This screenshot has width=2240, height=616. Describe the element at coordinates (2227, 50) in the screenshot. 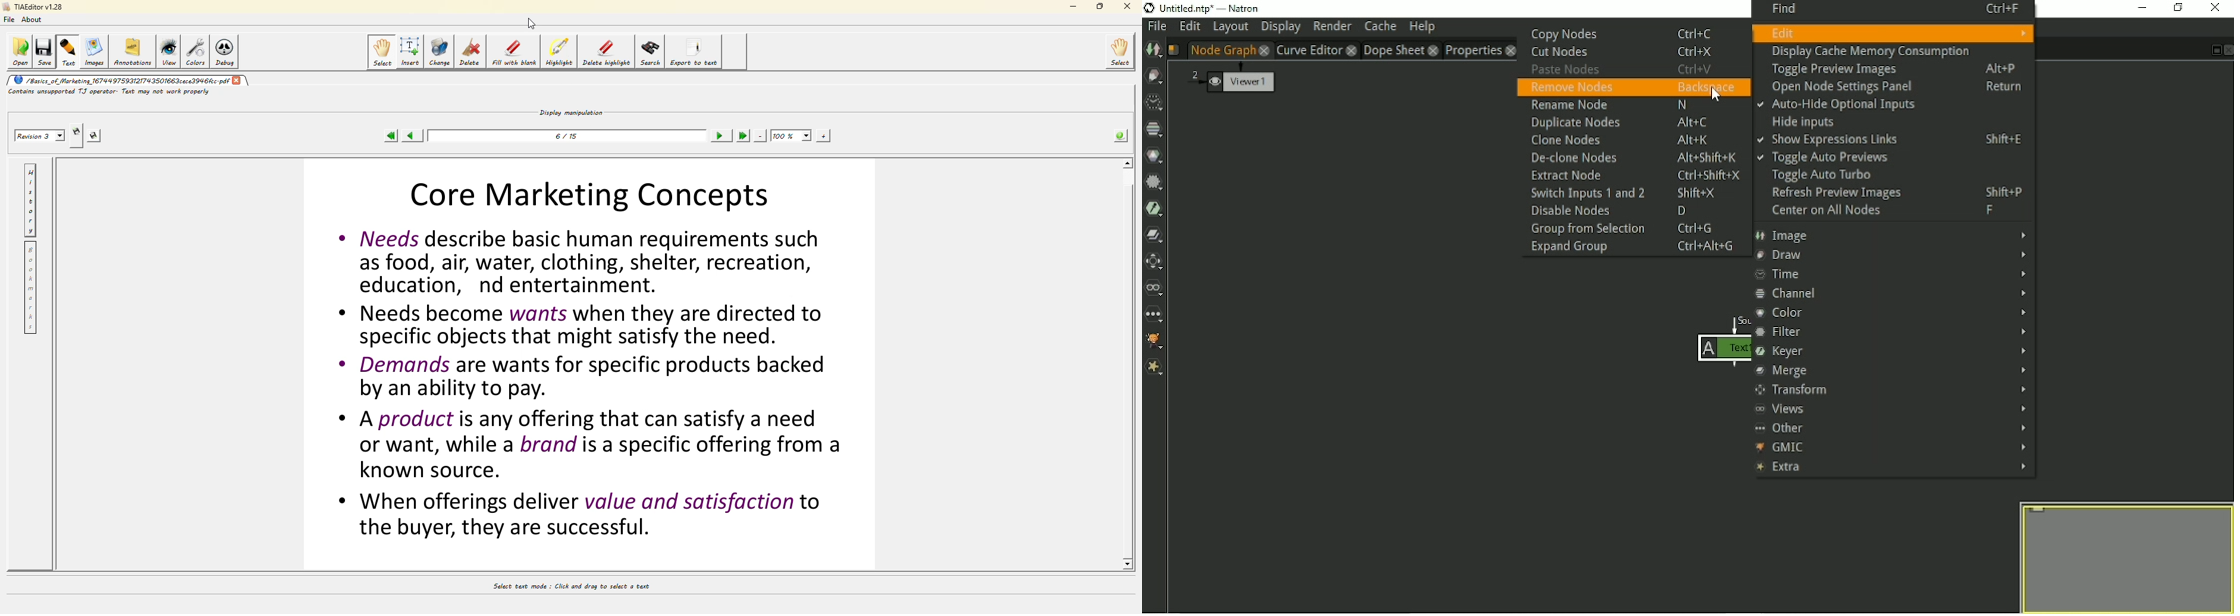

I see `Close` at that location.